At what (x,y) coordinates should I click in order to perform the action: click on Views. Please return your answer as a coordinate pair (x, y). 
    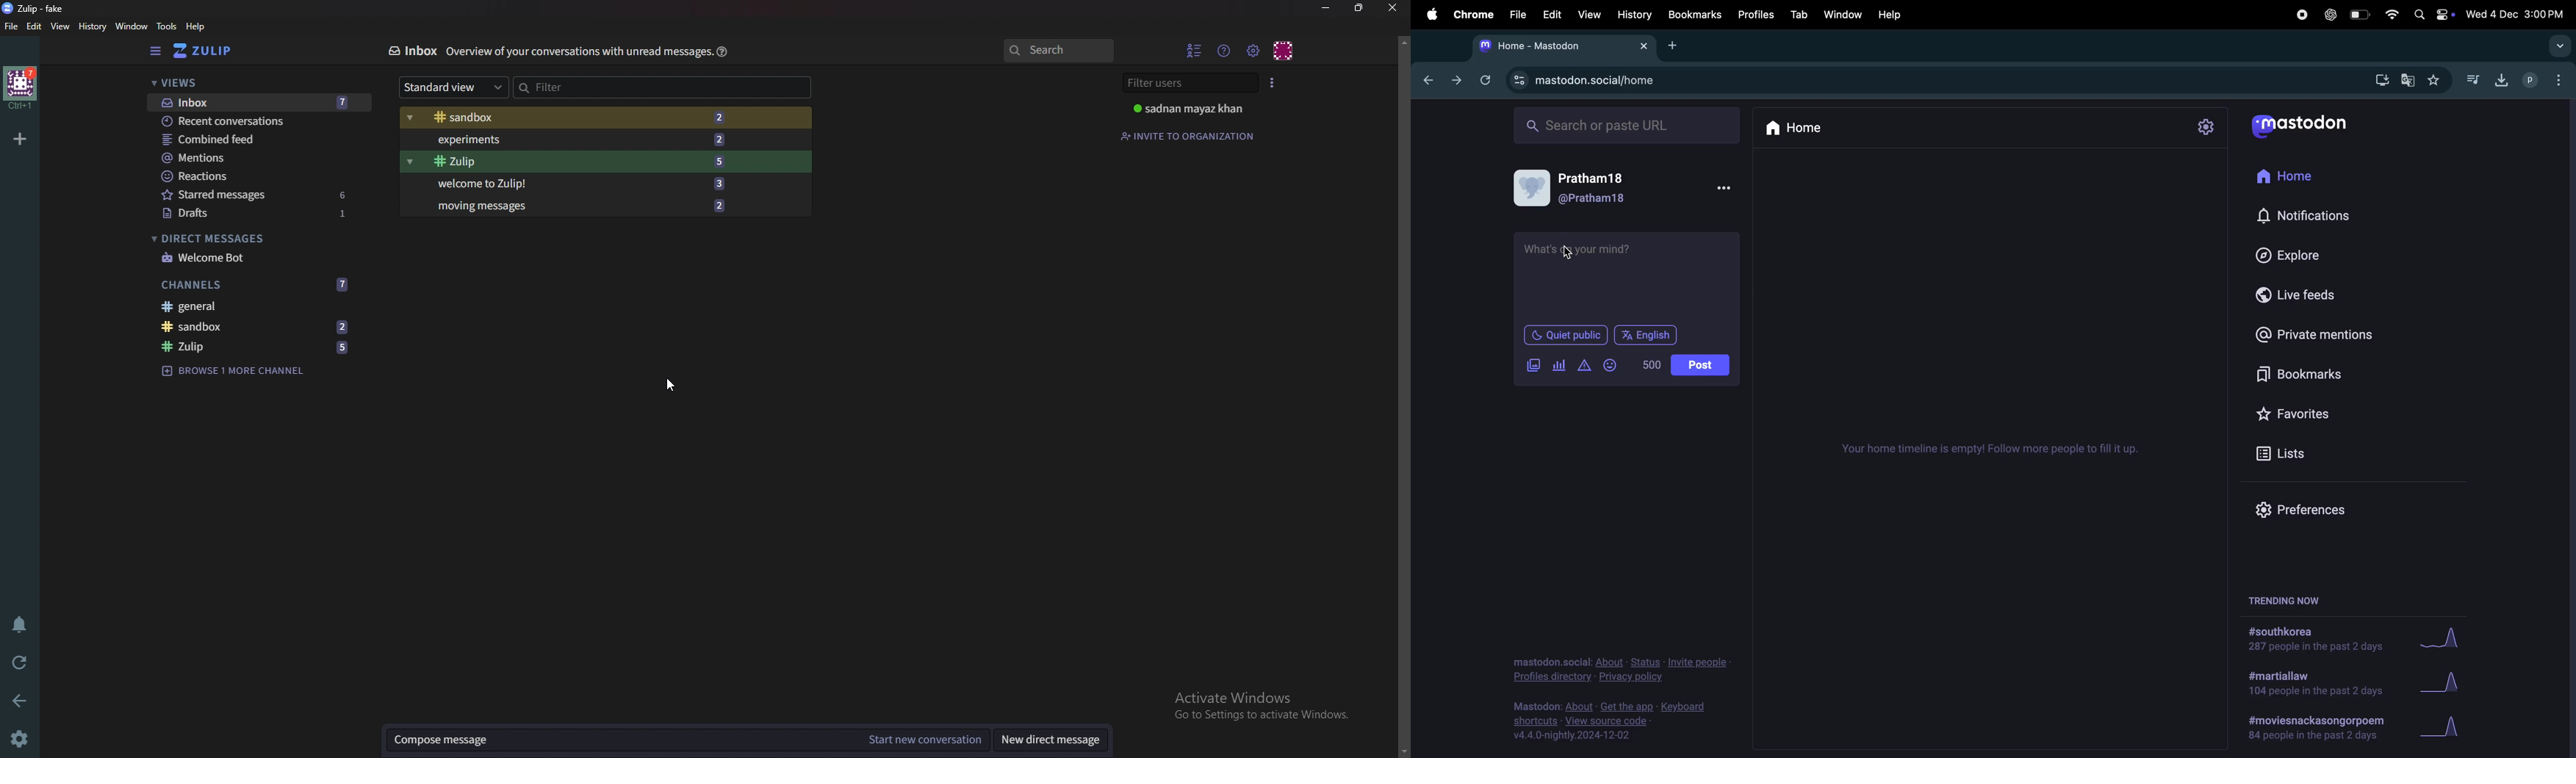
    Looking at the image, I should click on (256, 84).